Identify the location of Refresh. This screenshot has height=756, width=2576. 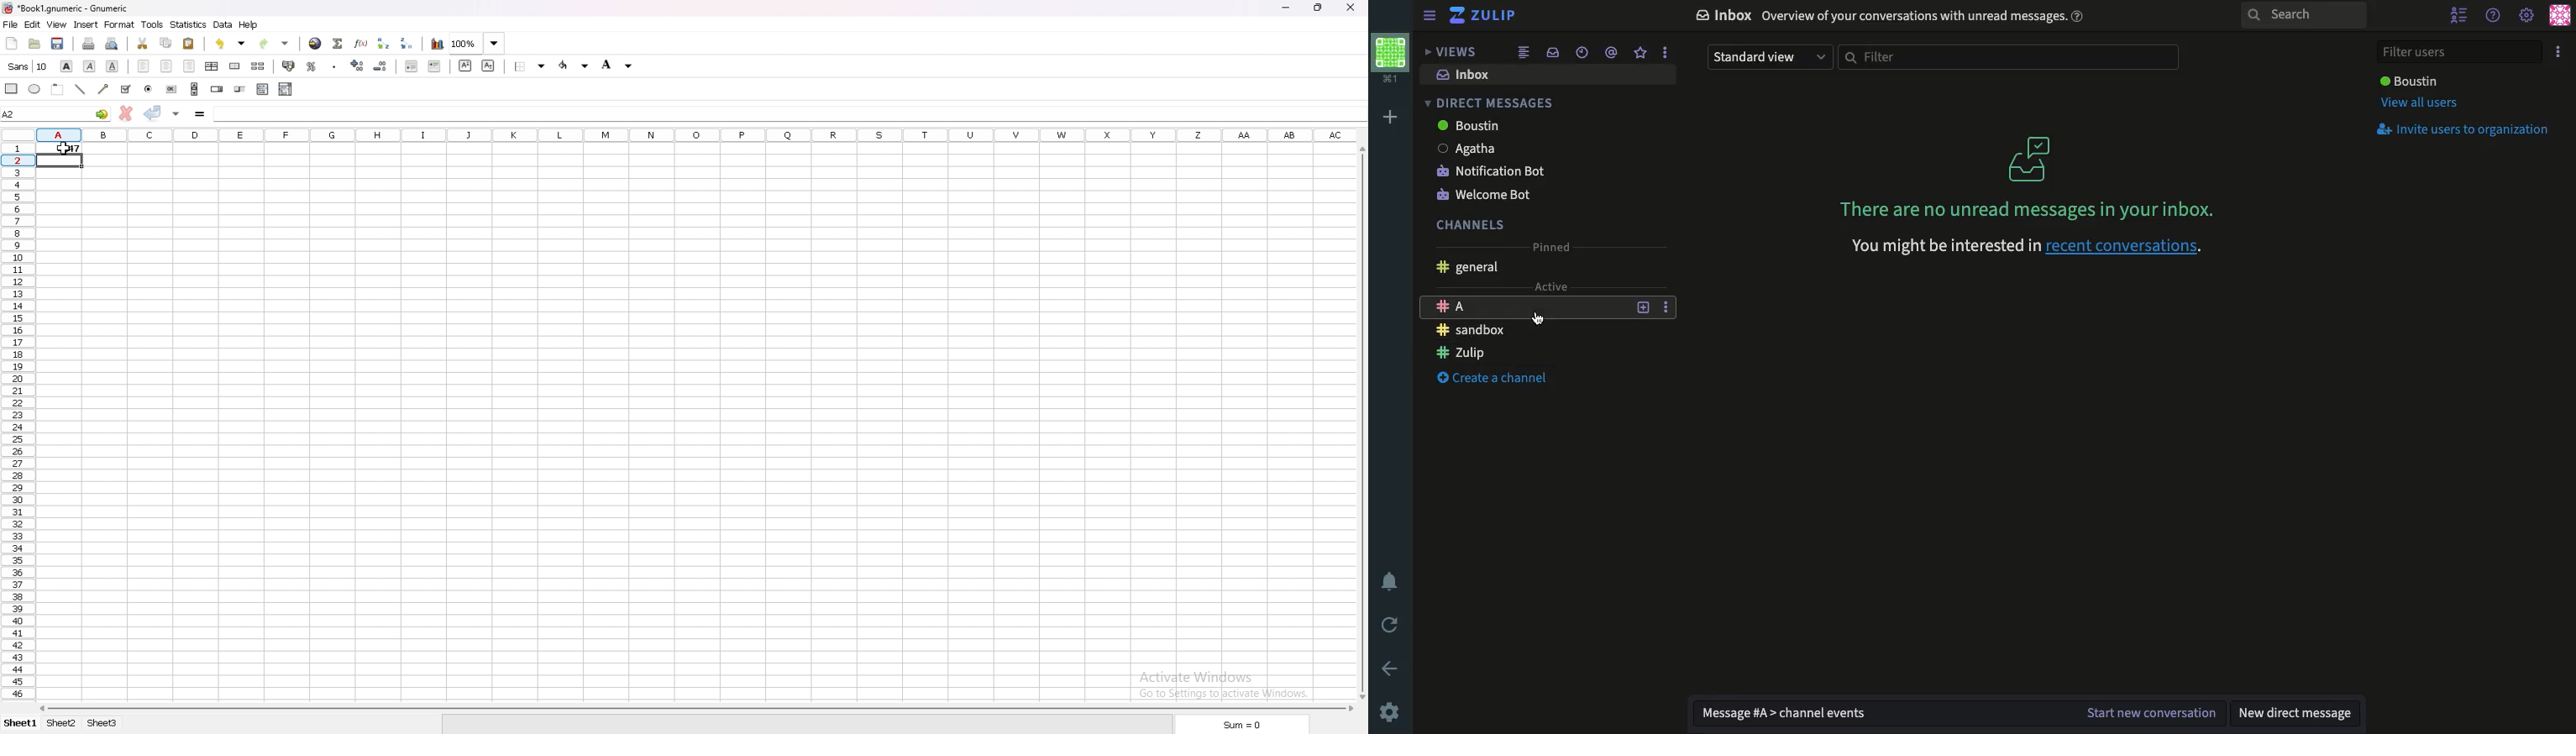
(1390, 627).